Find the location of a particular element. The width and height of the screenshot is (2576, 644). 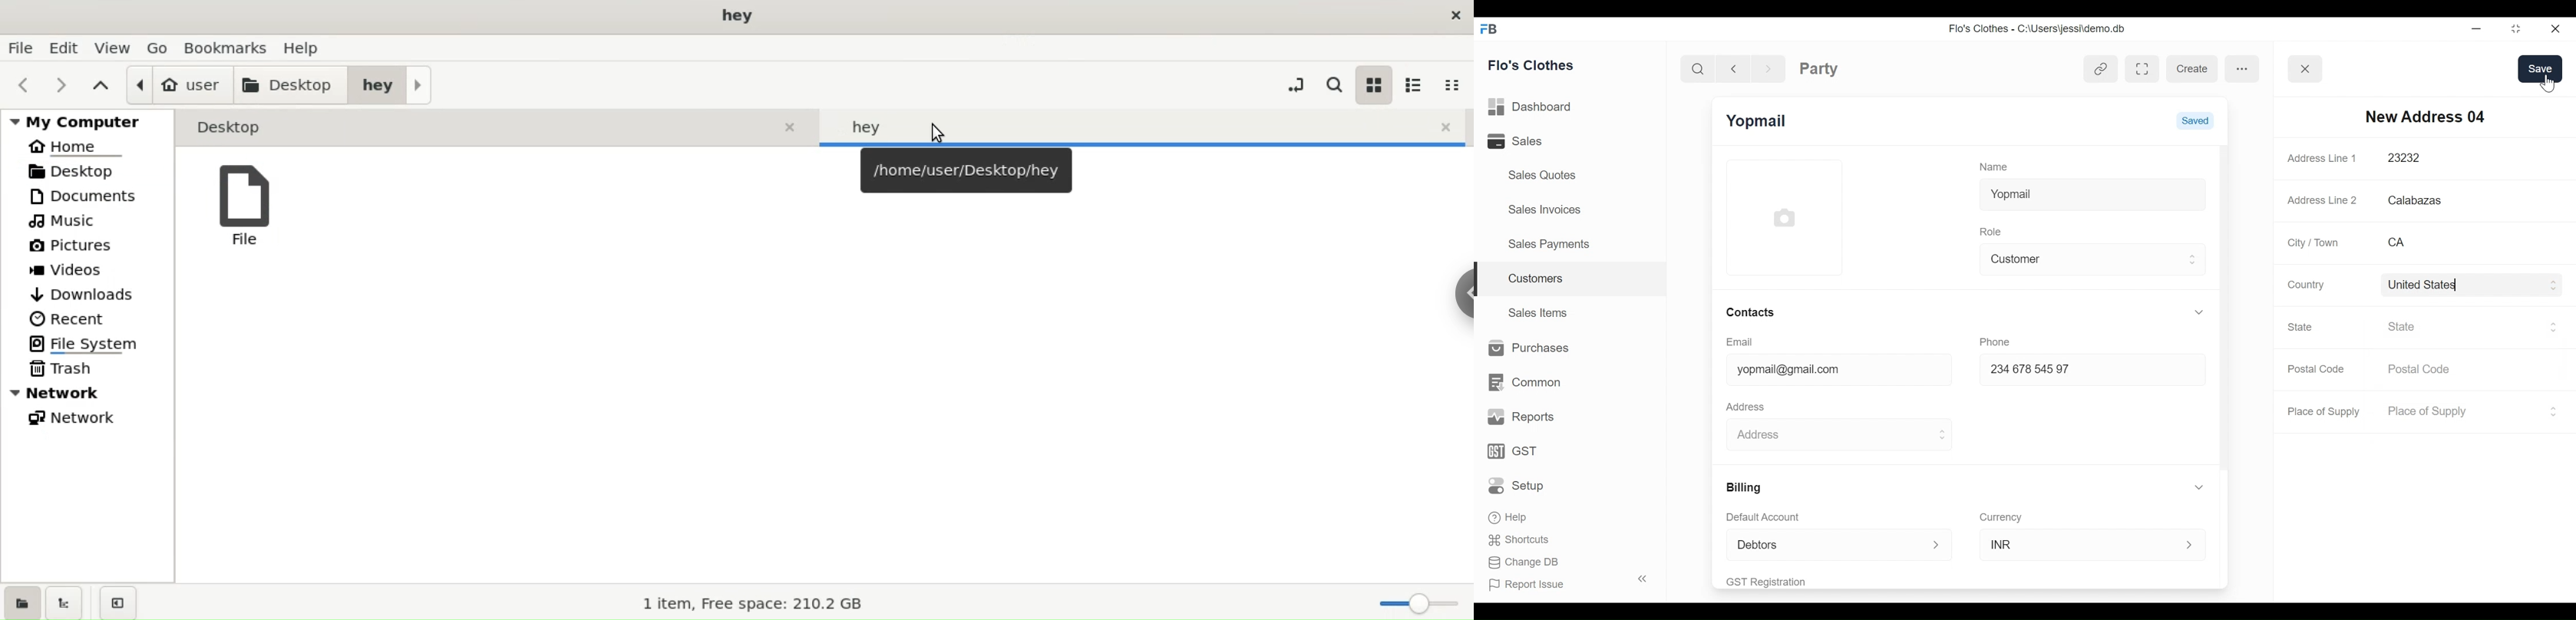

Asterisk  is located at coordinates (2555, 242).